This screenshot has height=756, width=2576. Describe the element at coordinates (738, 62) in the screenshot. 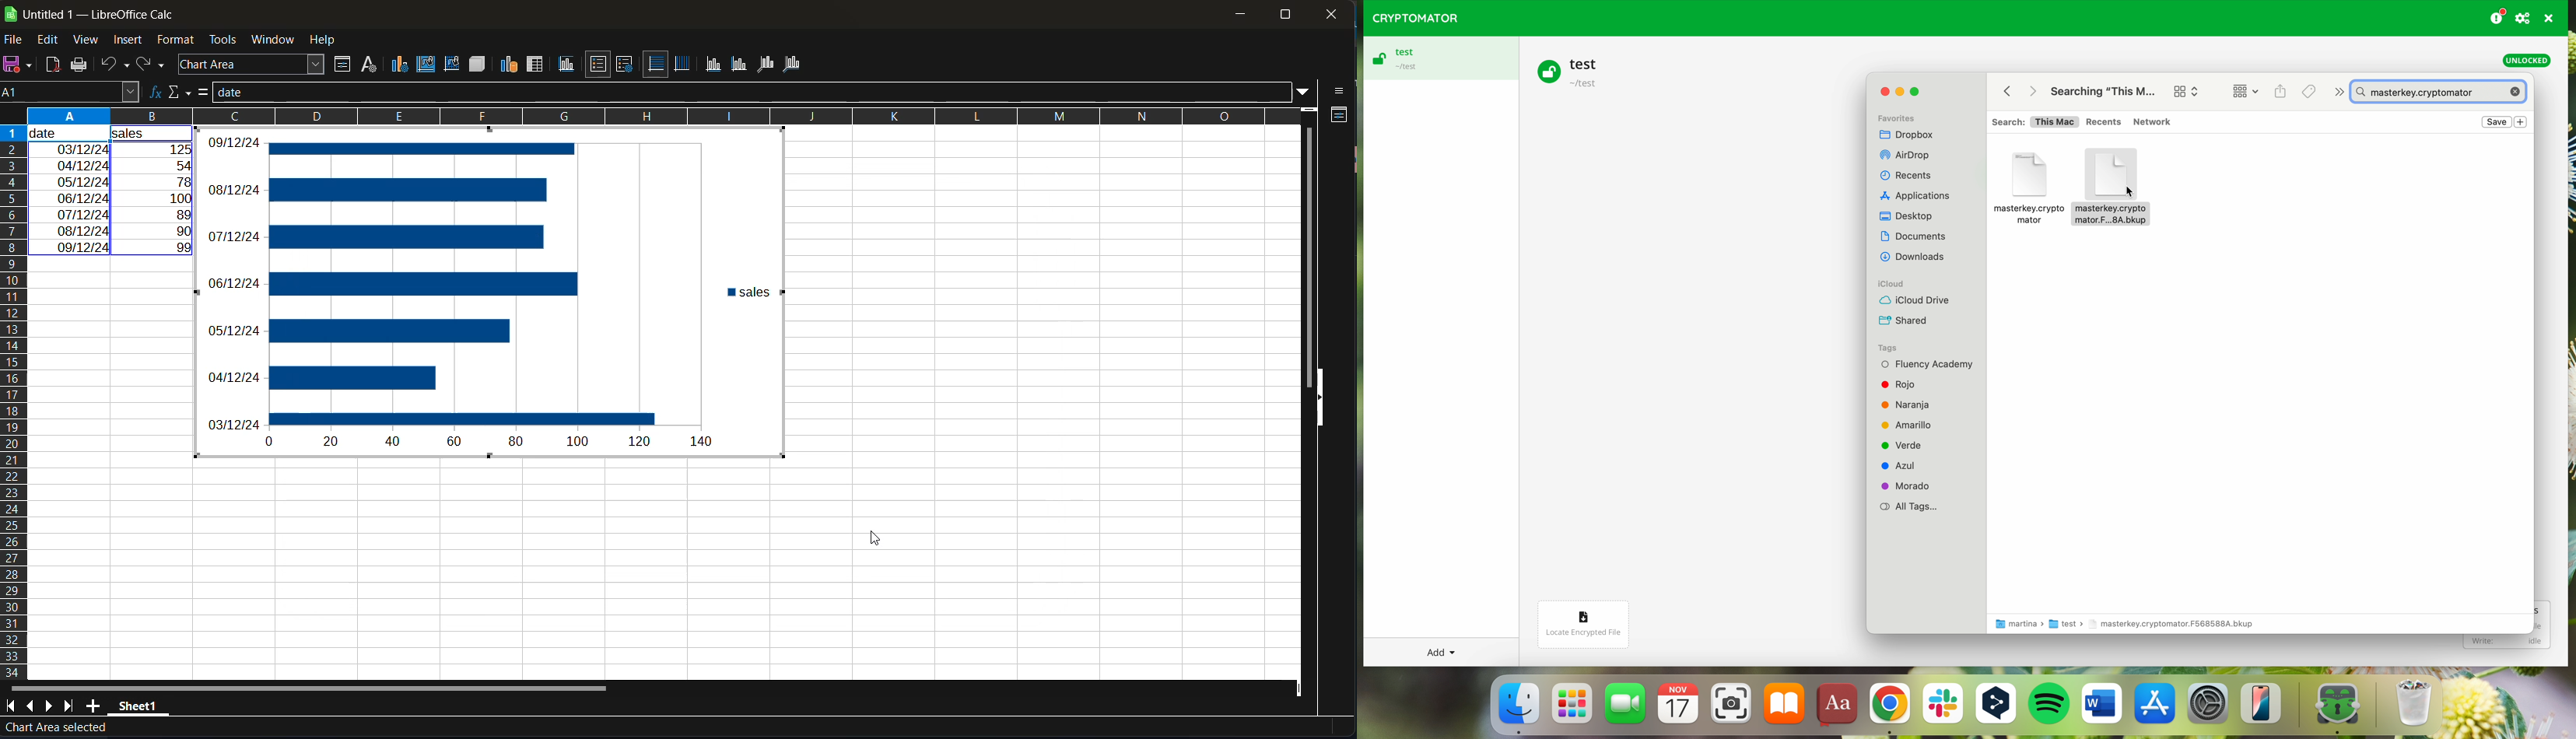

I see `y axis` at that location.